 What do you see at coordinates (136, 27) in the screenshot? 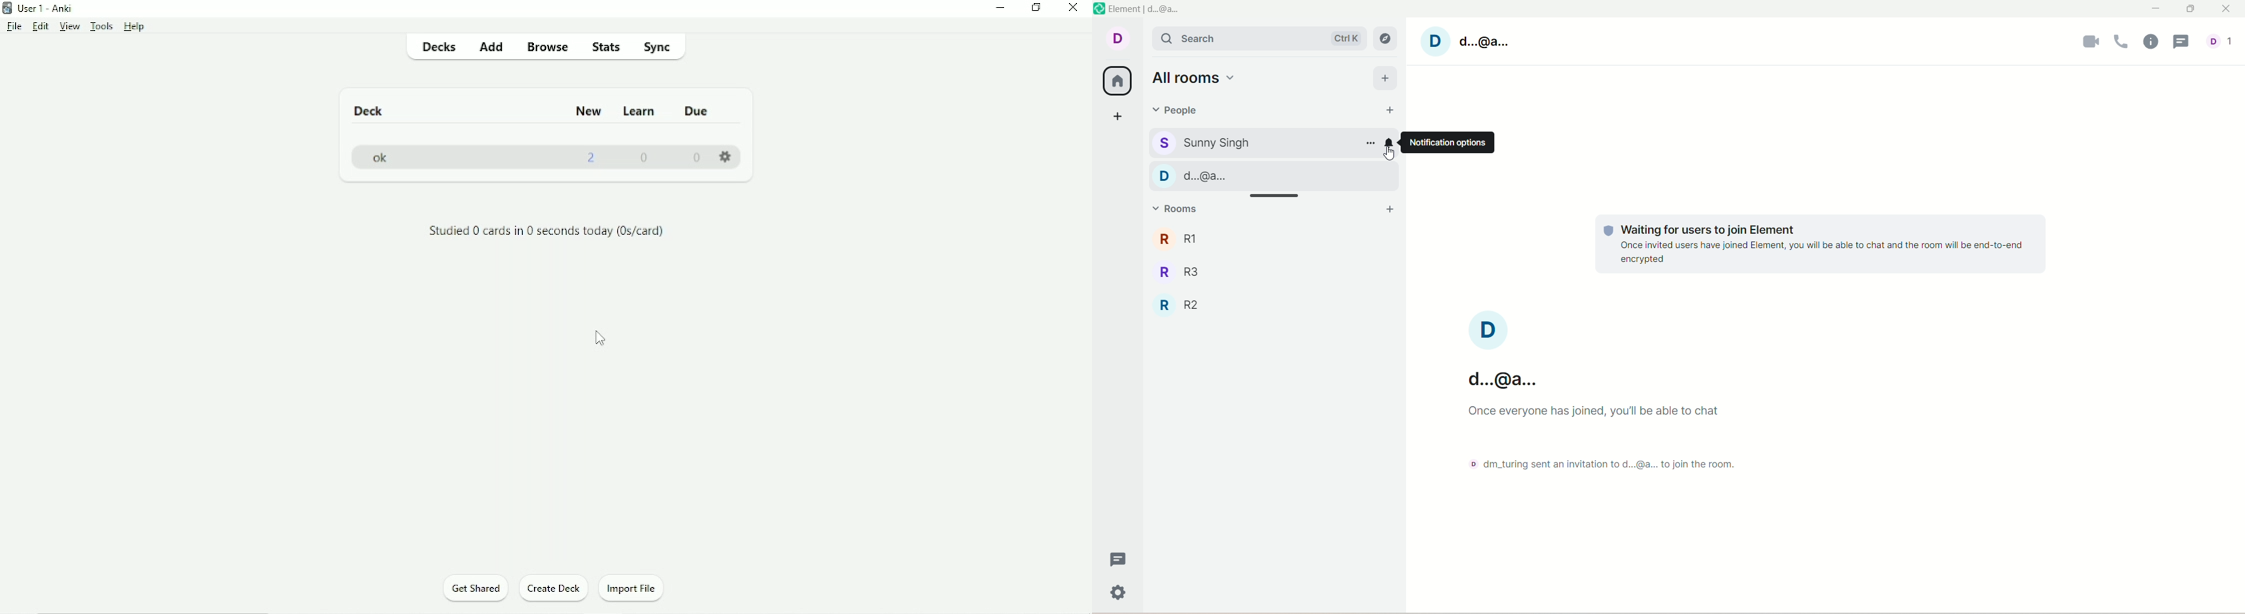
I see `Help` at bounding box center [136, 27].